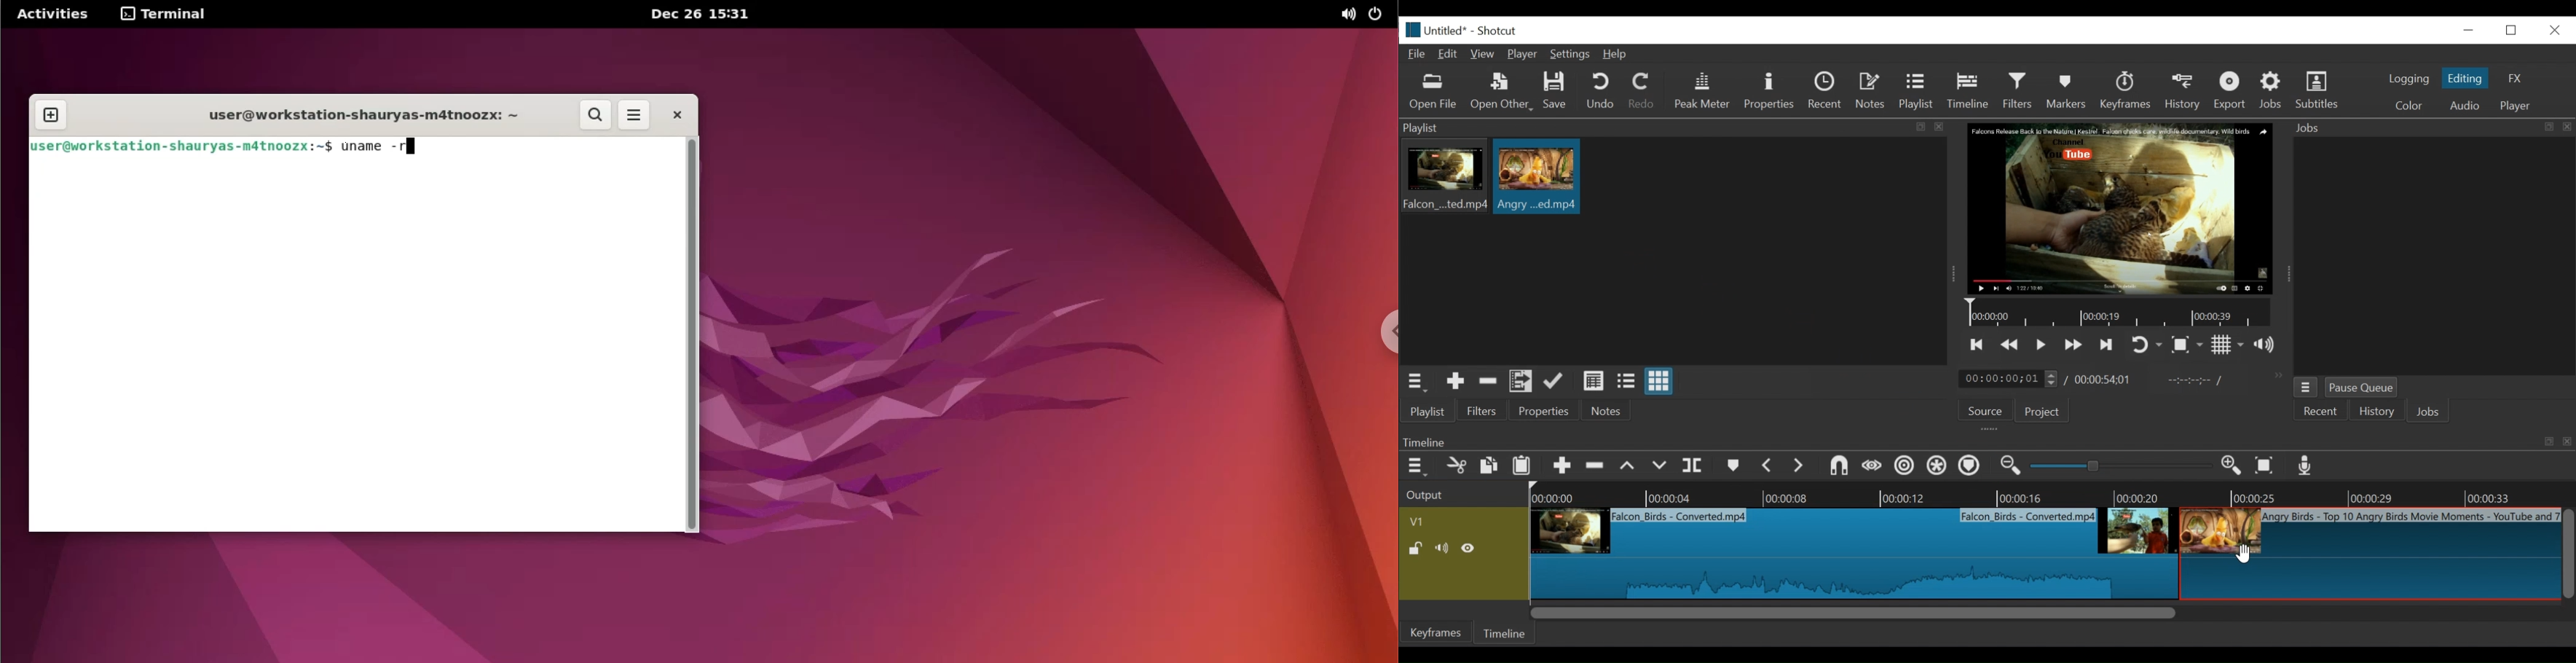 Image resolution: width=2576 pixels, height=672 pixels. I want to click on History, so click(2377, 413).